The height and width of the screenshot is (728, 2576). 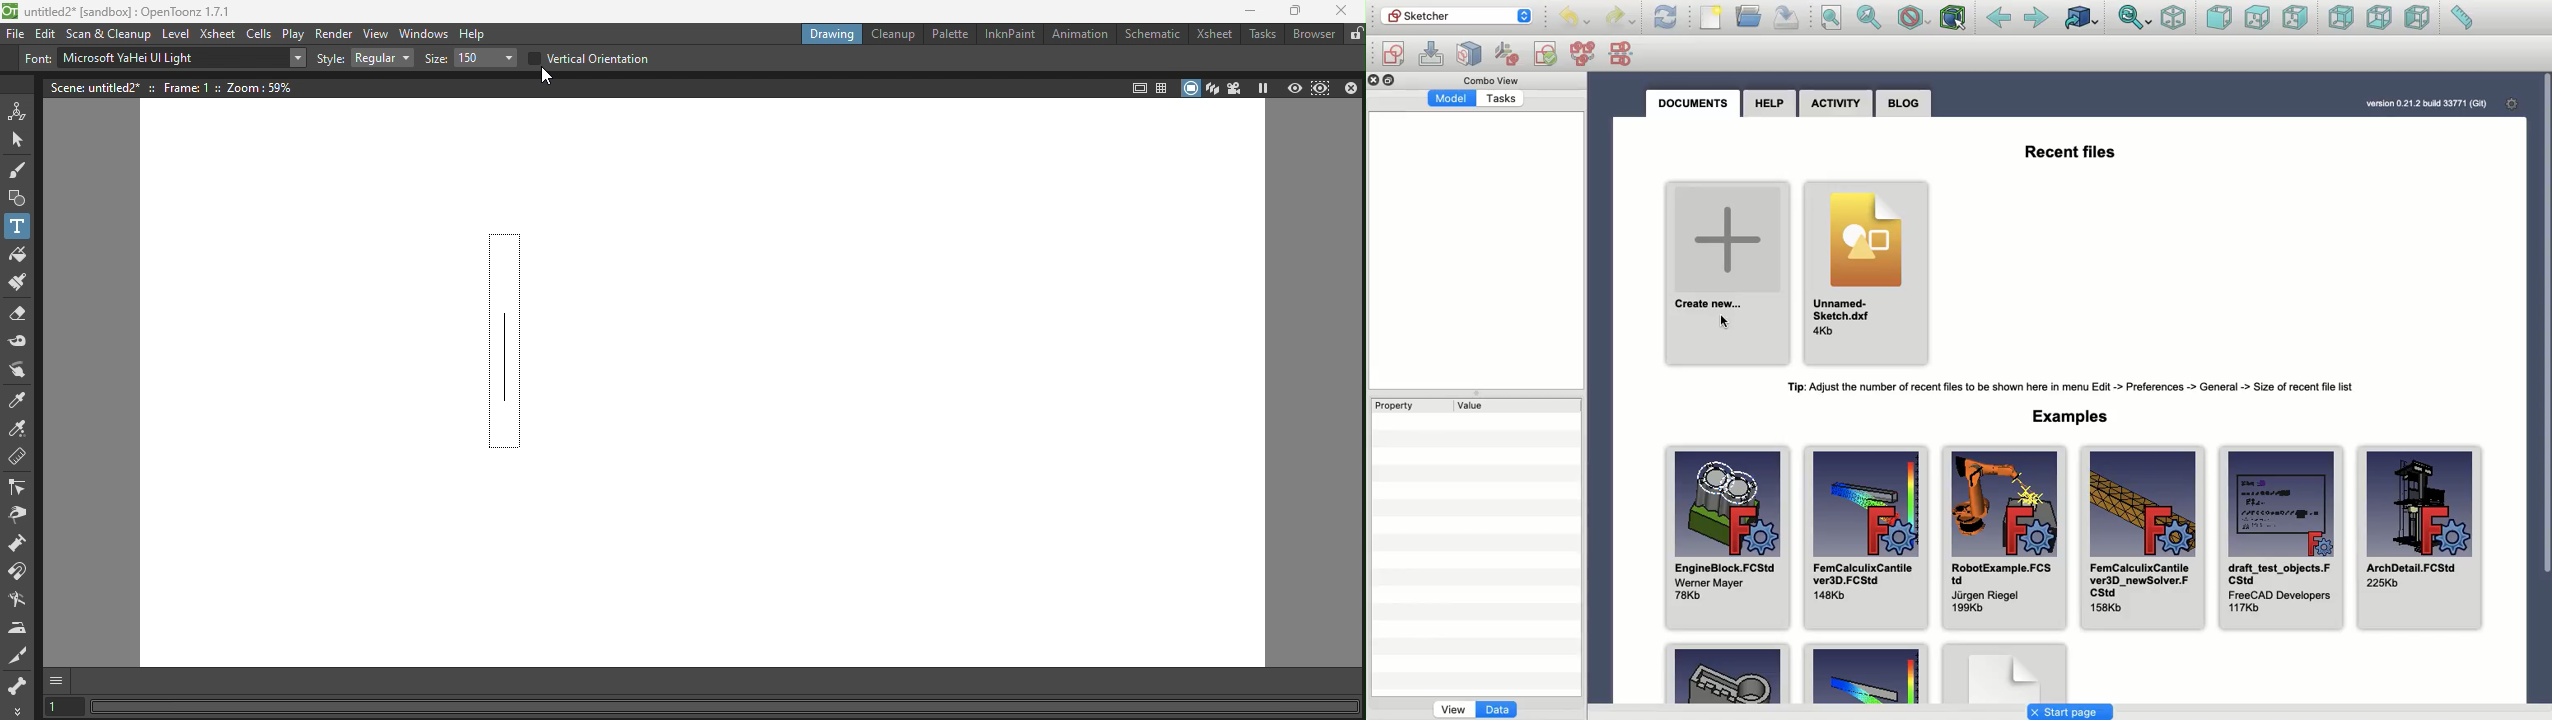 What do you see at coordinates (1711, 16) in the screenshot?
I see `New` at bounding box center [1711, 16].